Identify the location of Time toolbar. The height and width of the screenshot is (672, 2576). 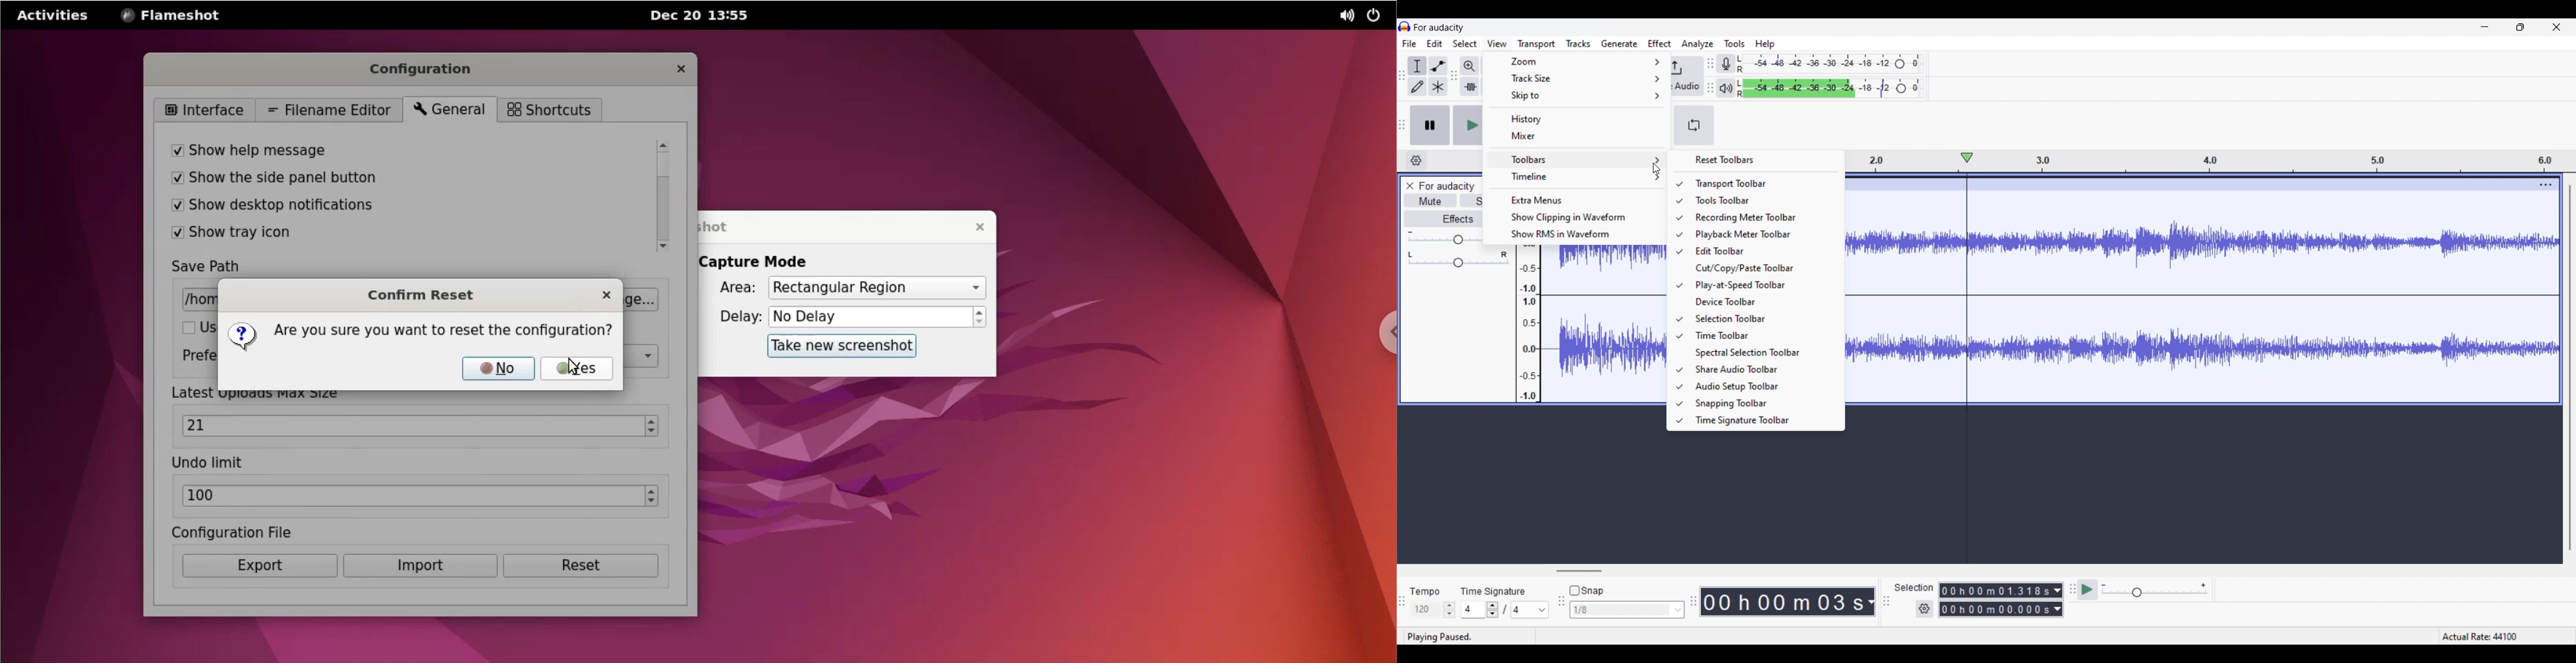
(1762, 335).